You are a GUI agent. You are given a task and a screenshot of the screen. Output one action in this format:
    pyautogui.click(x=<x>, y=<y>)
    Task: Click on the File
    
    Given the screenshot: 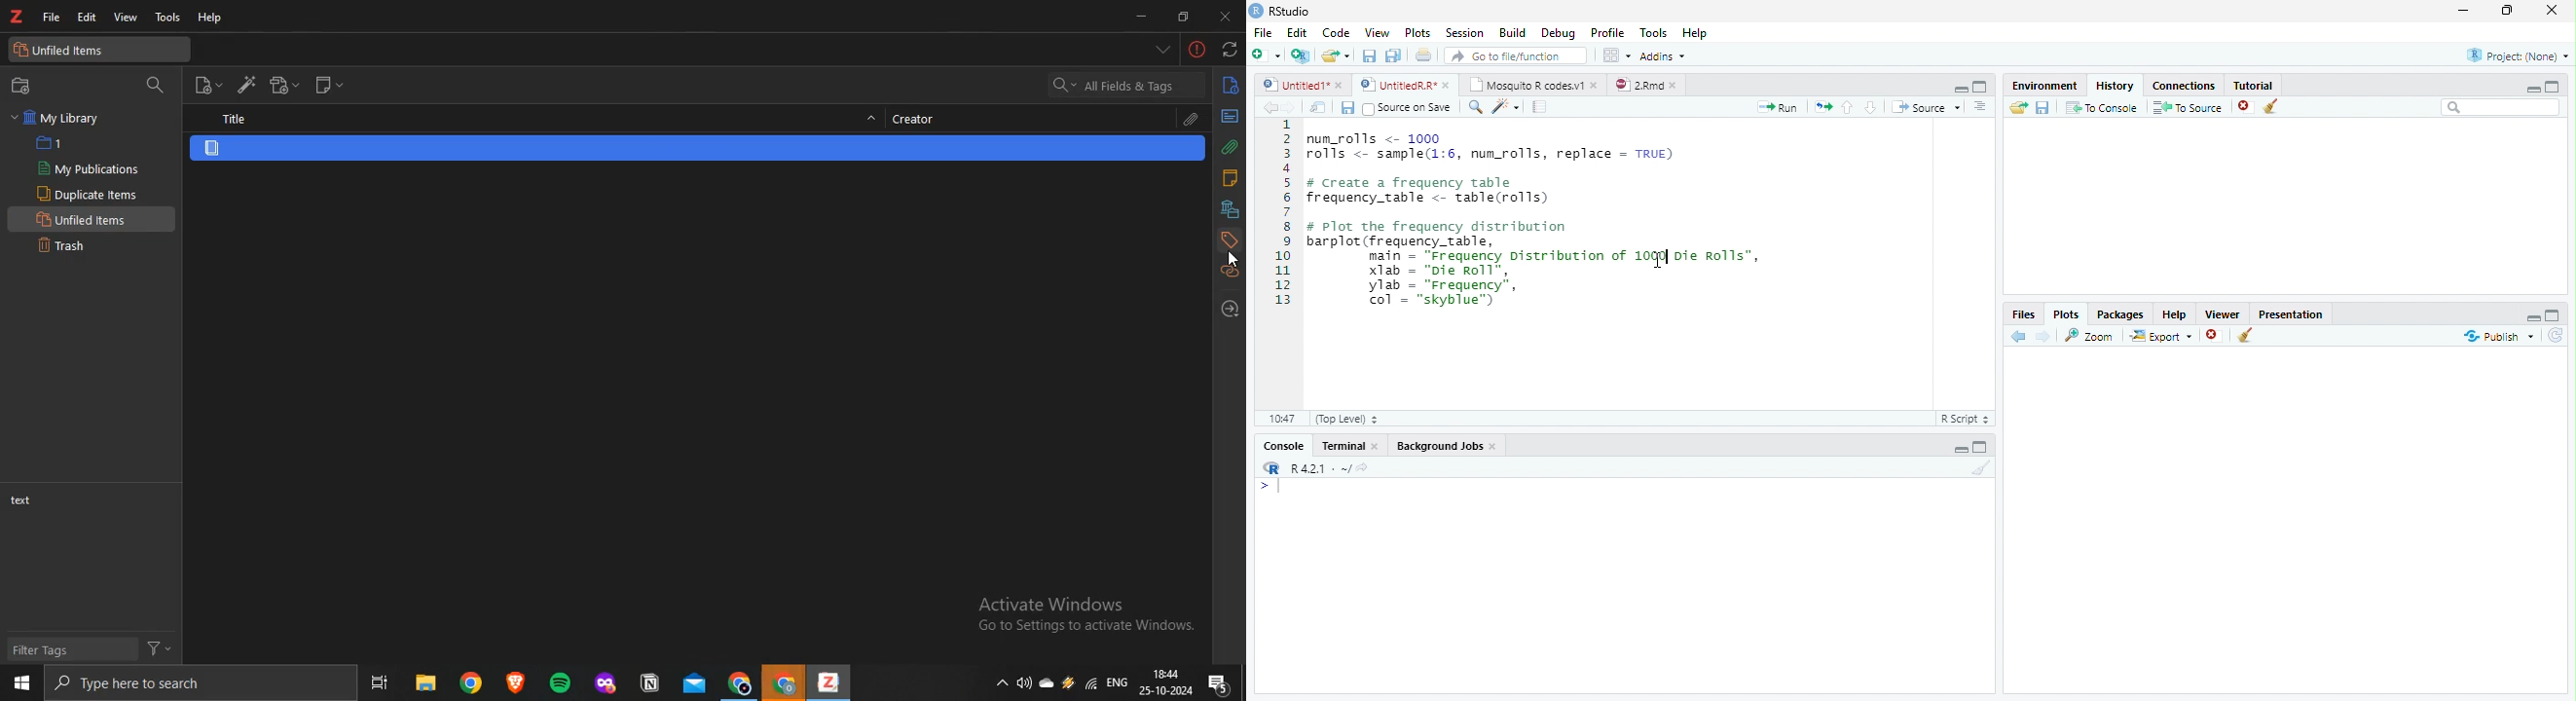 What is the action you would take?
    pyautogui.click(x=1264, y=30)
    